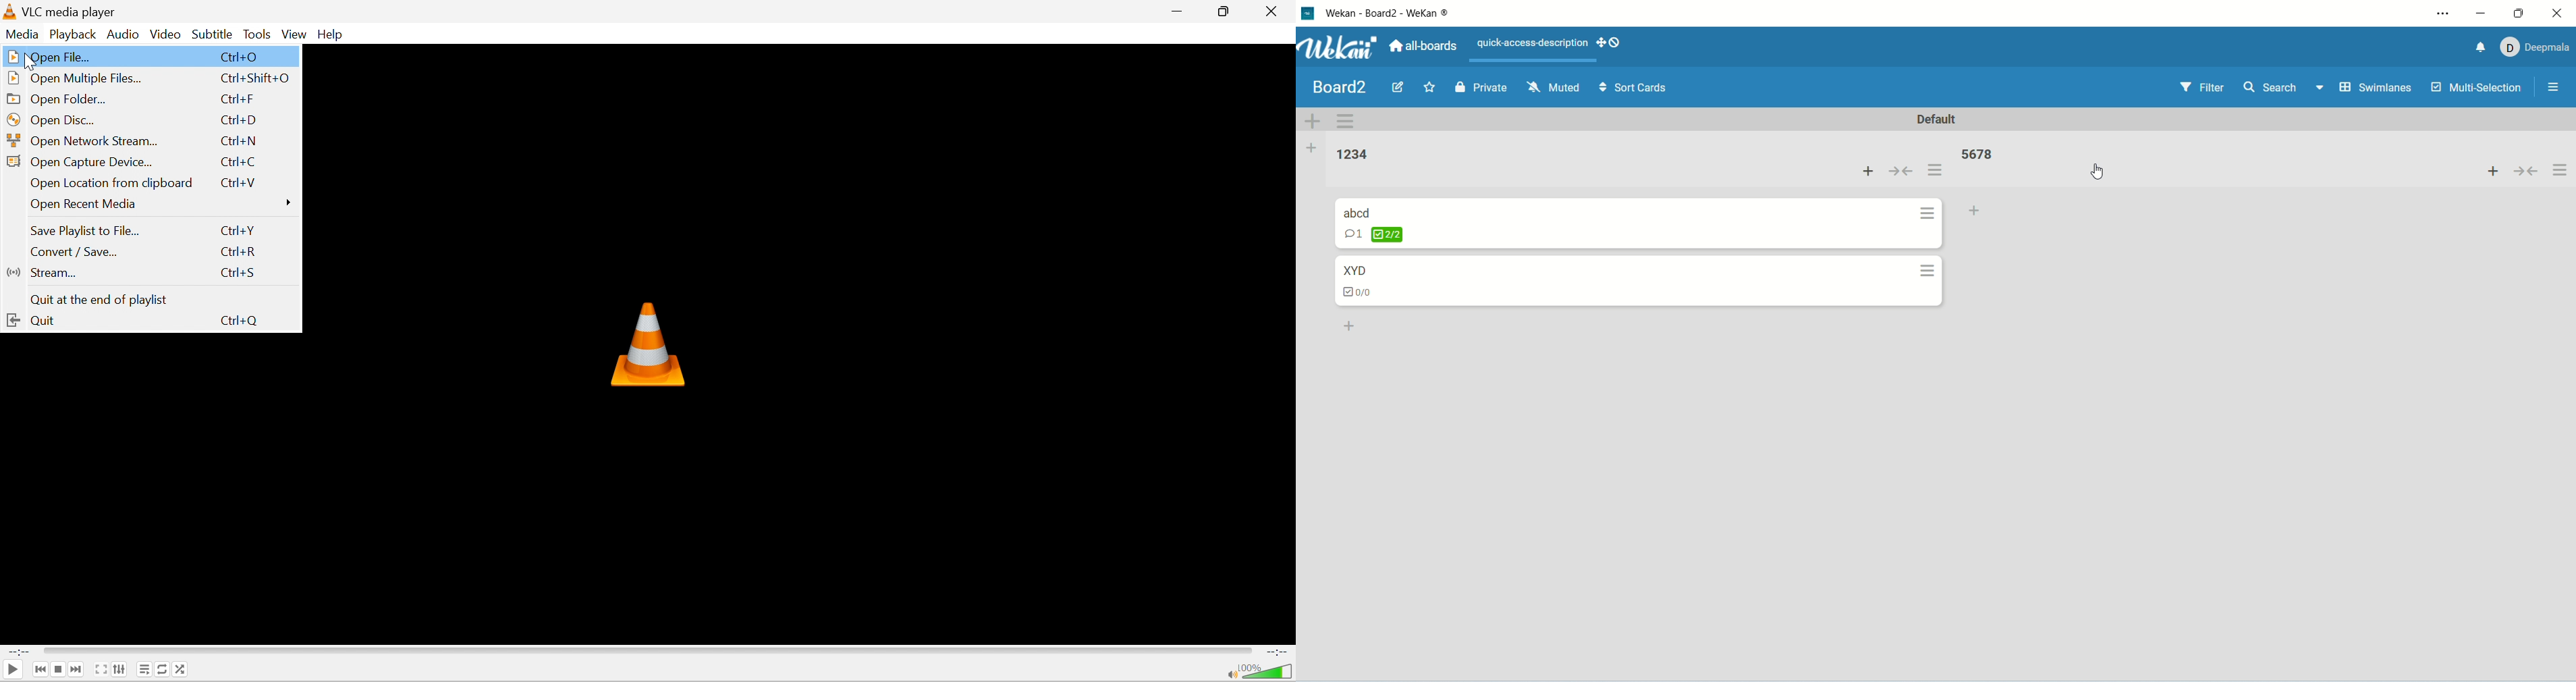 Image resolution: width=2576 pixels, height=700 pixels. I want to click on minimize, so click(2484, 16).